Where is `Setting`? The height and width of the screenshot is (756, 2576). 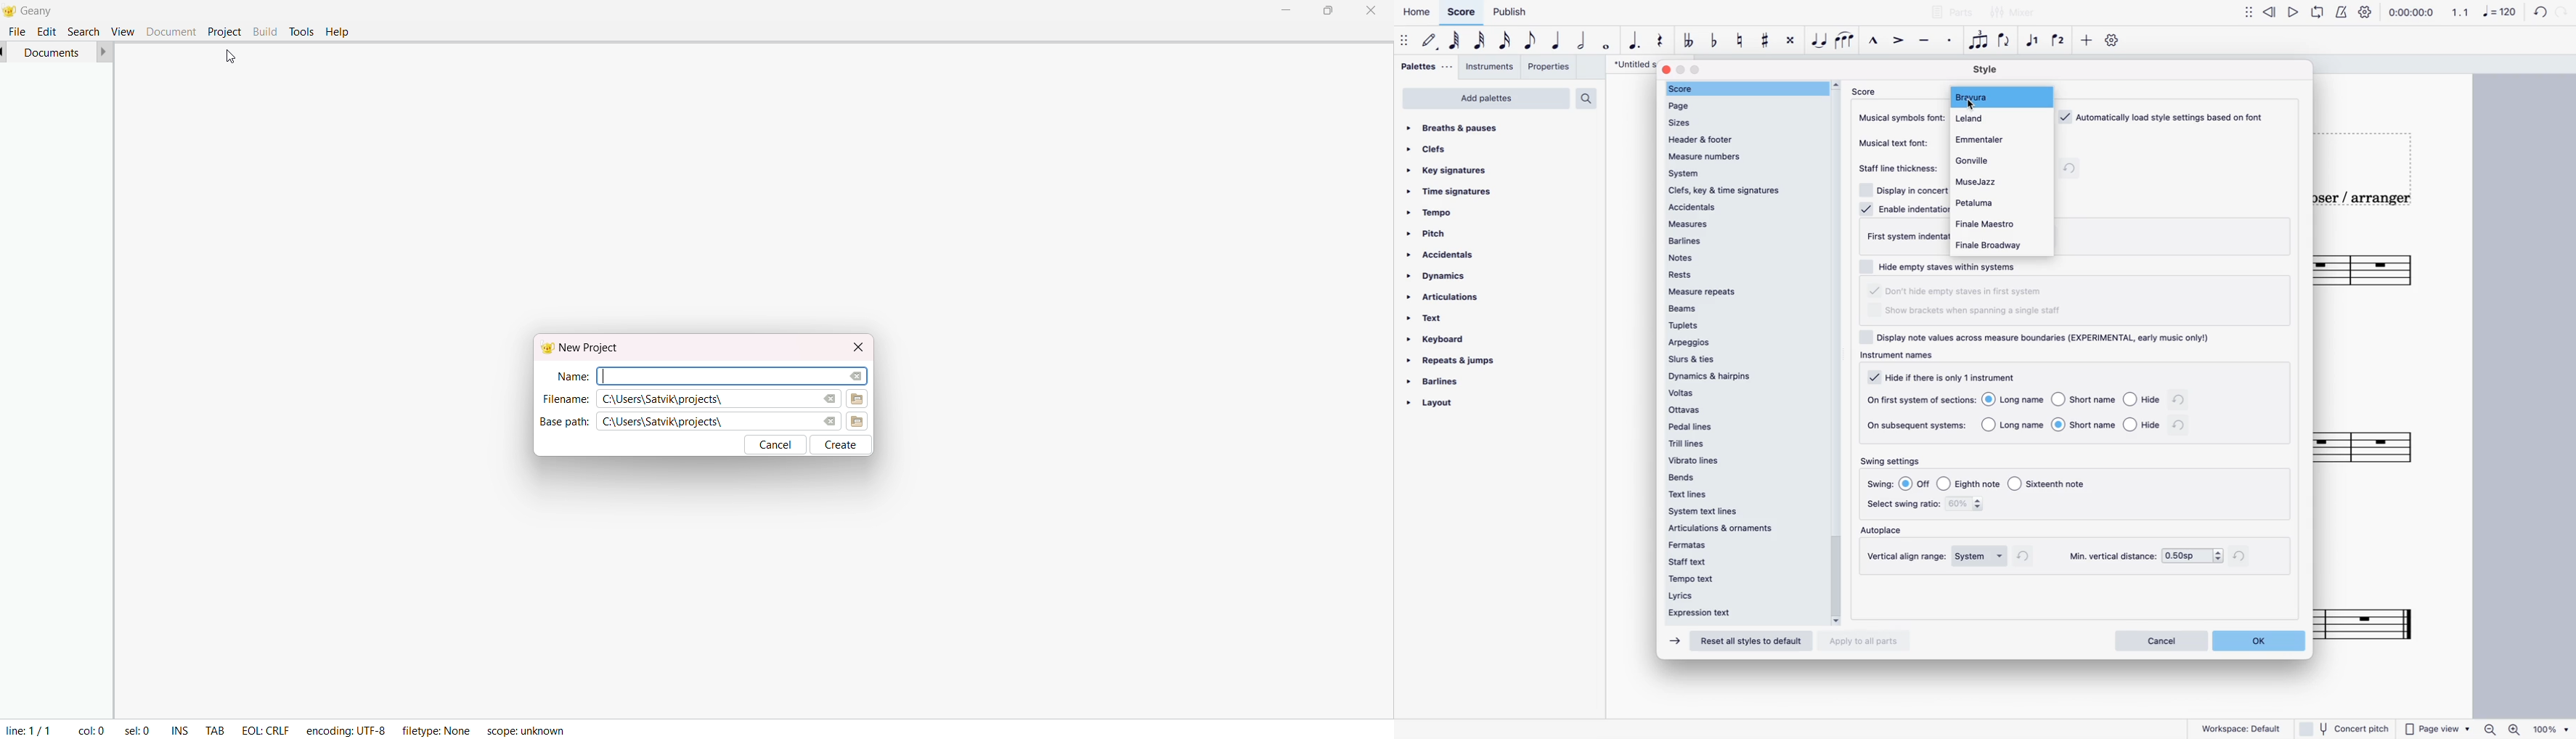
Setting is located at coordinates (2367, 11).